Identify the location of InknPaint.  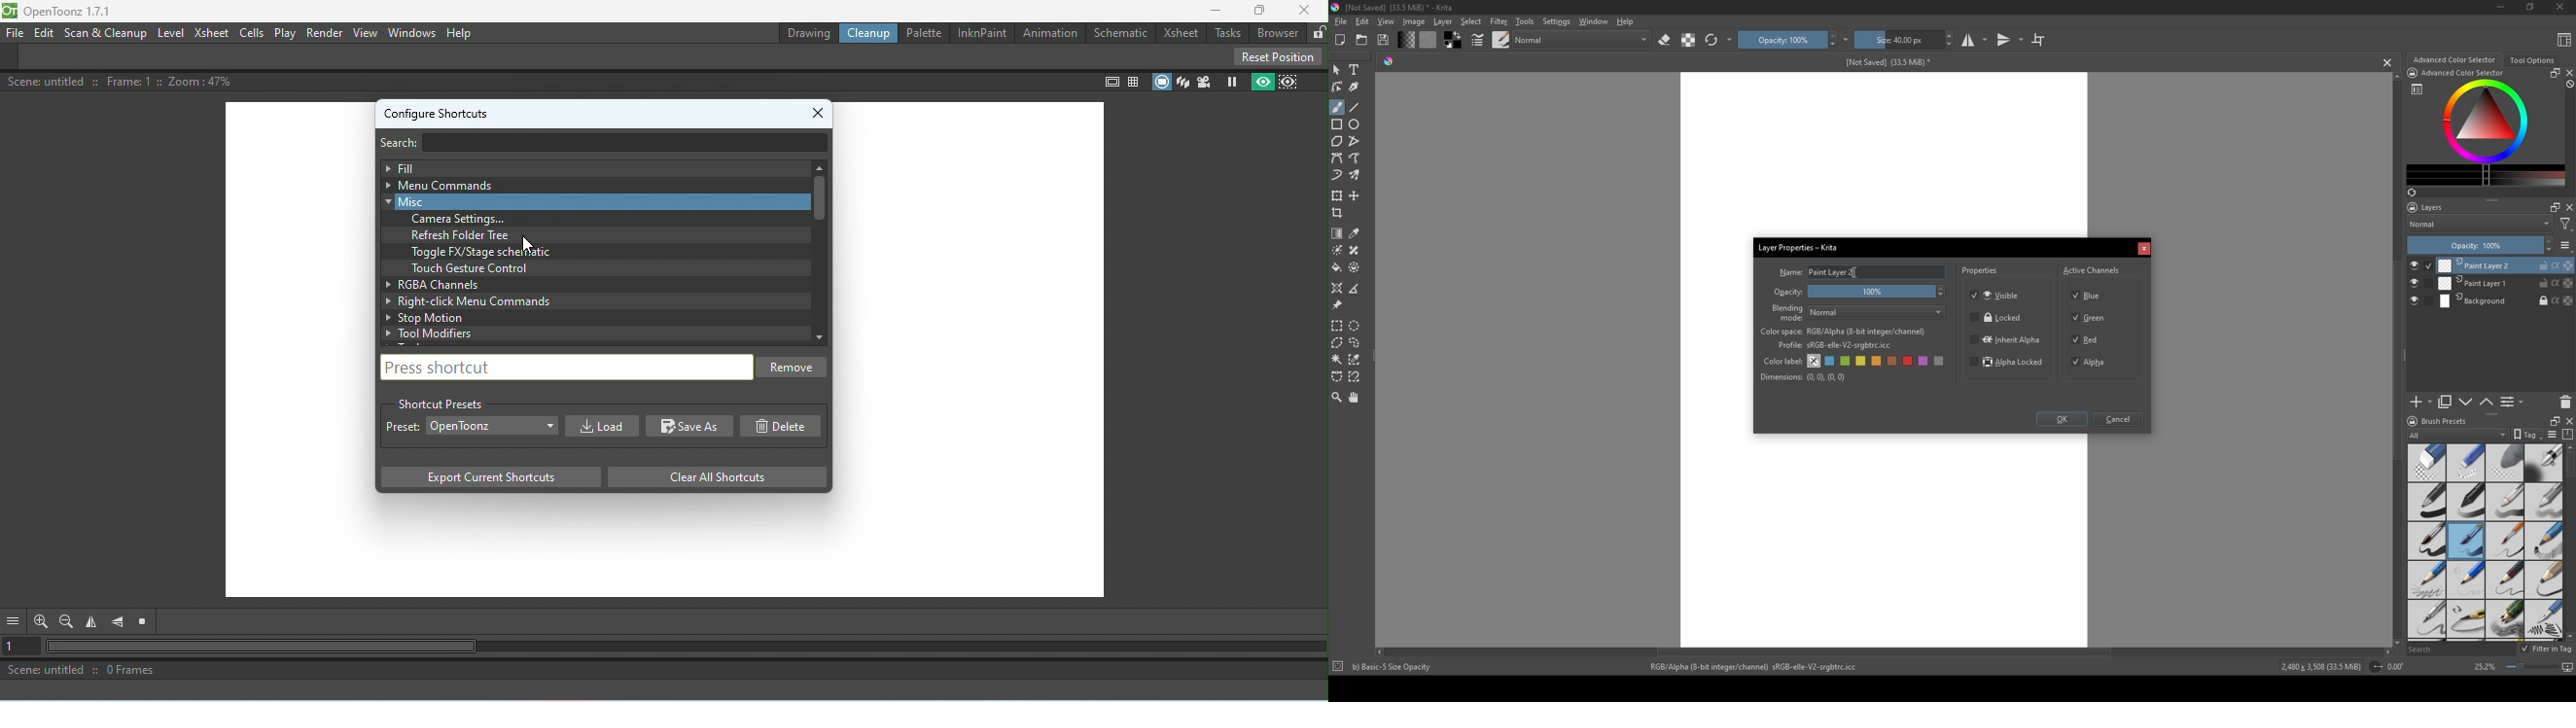
(980, 33).